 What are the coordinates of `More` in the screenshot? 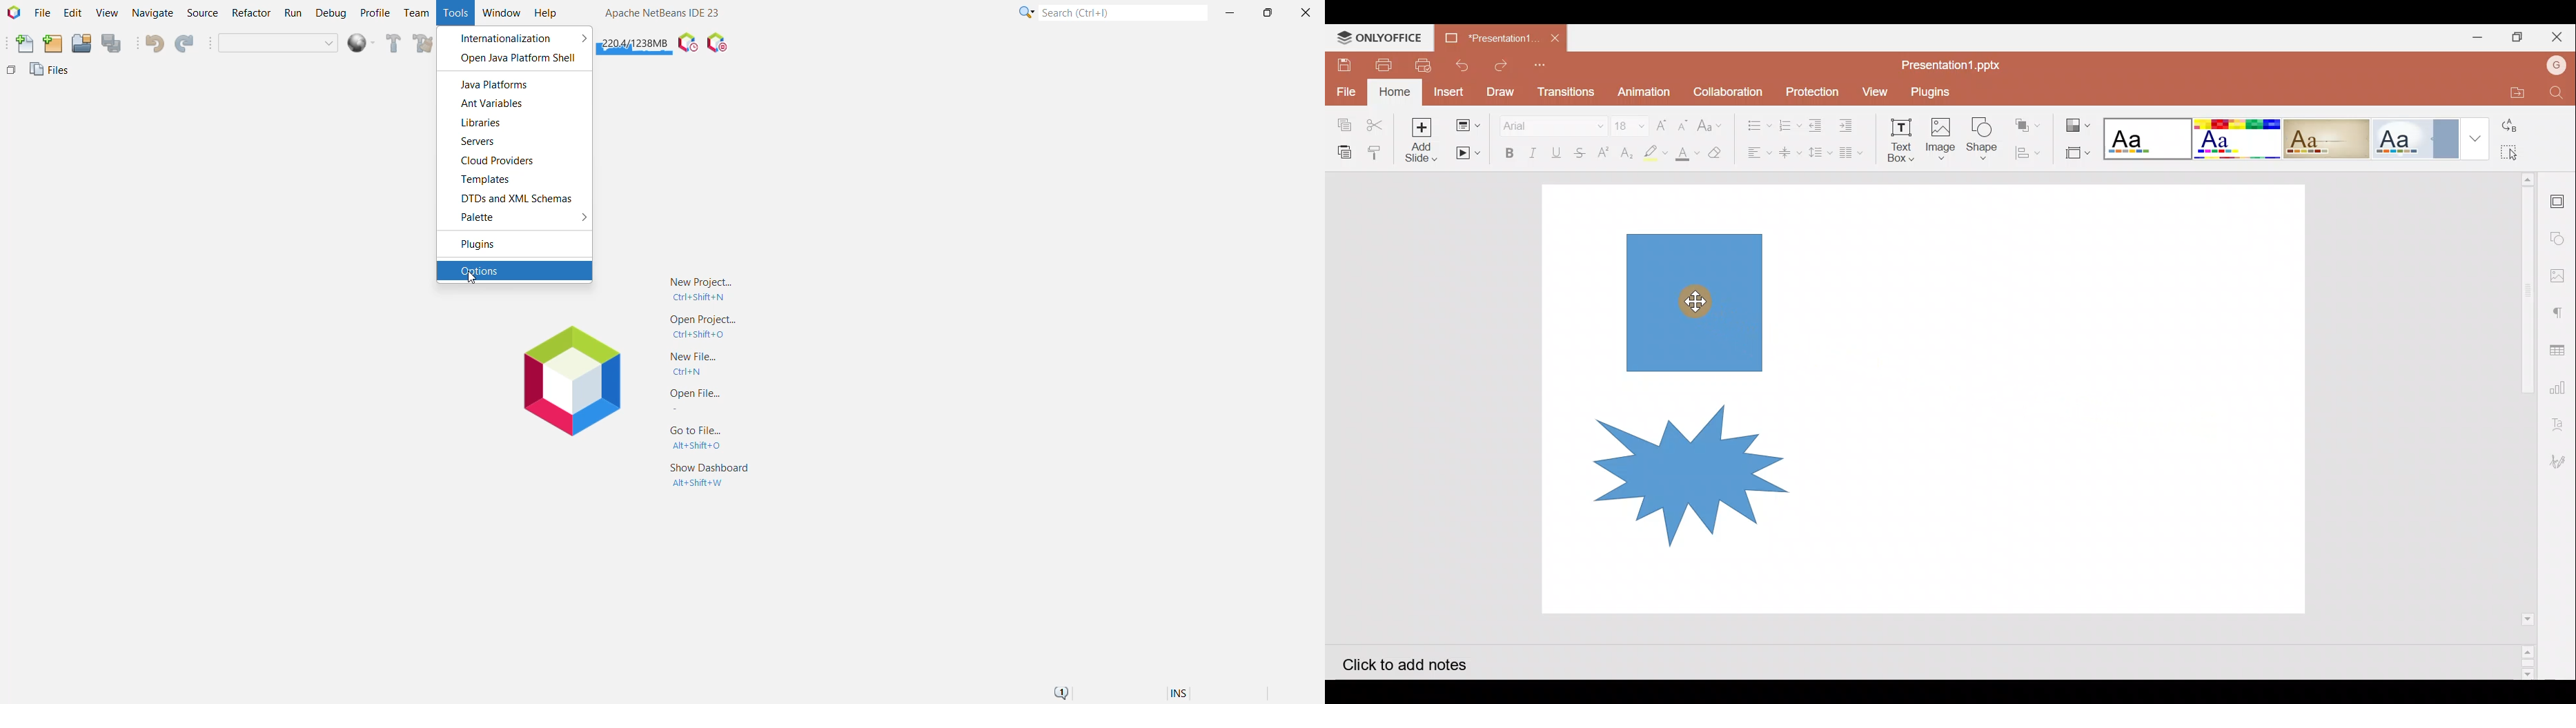 It's located at (2472, 139).